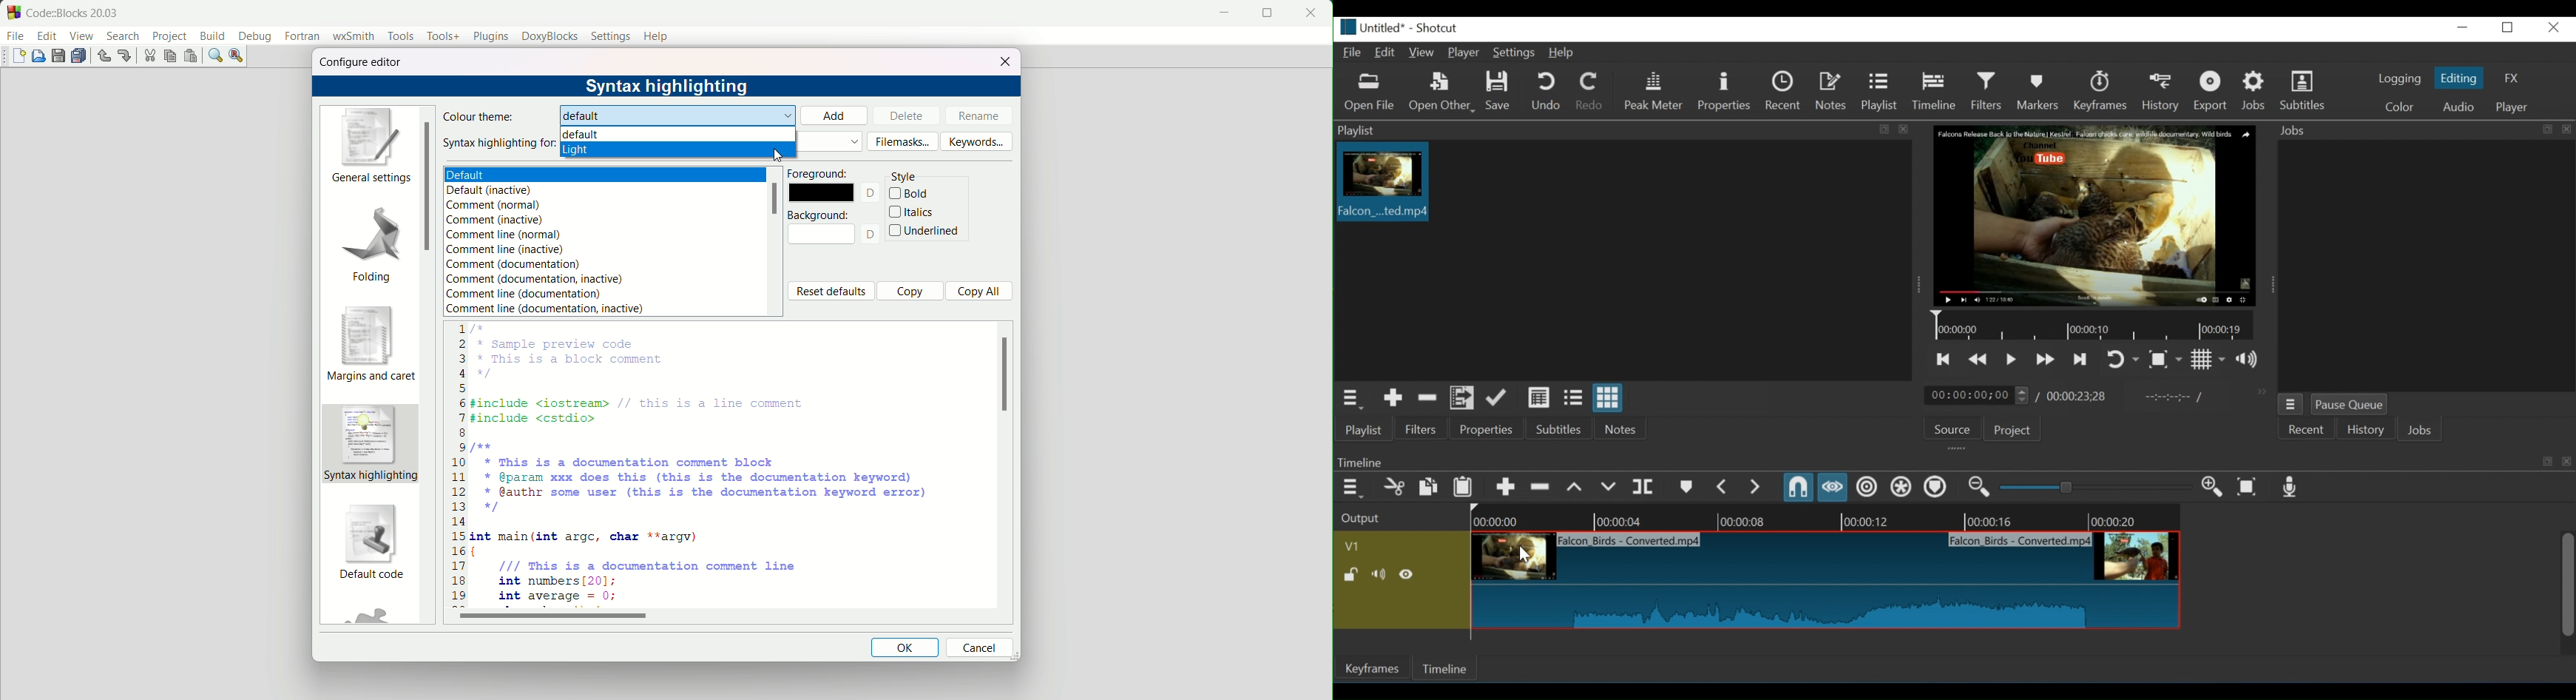  What do you see at coordinates (925, 230) in the screenshot?
I see `underlined` at bounding box center [925, 230].